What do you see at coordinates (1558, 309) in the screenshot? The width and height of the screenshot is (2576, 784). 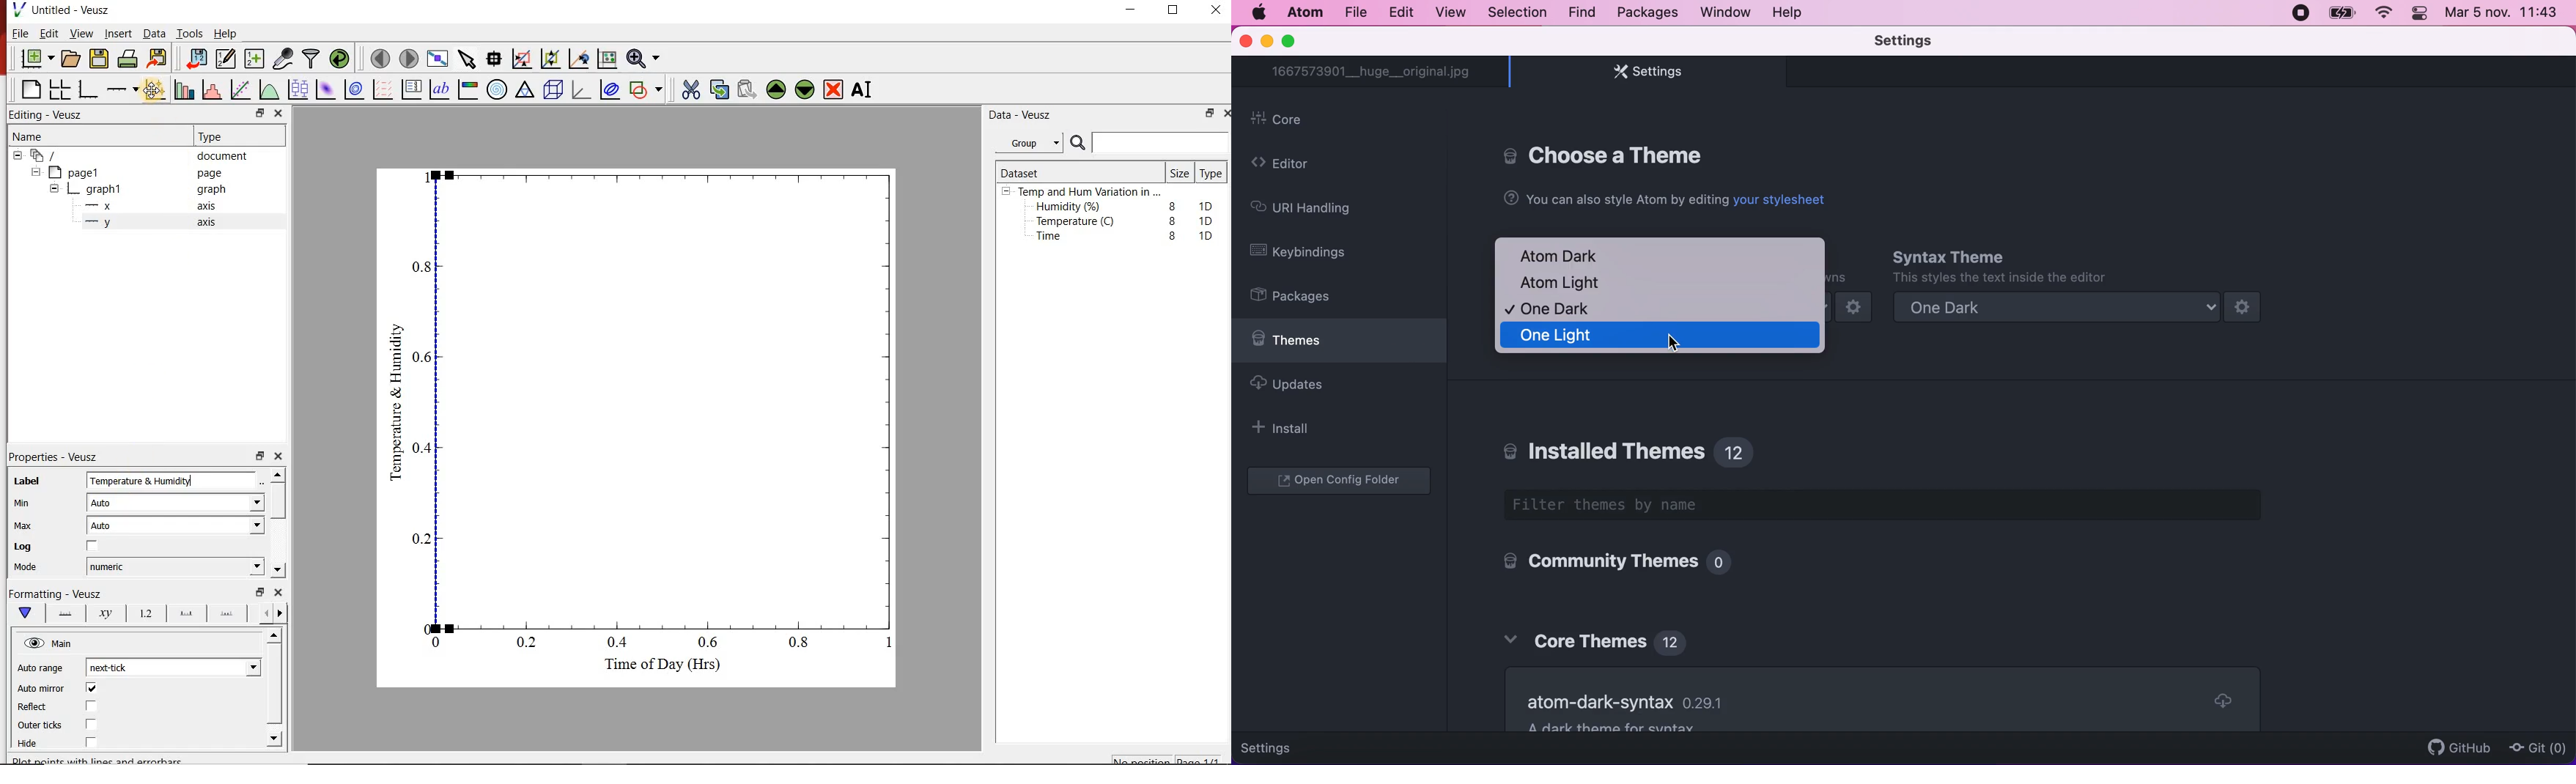 I see `one dark` at bounding box center [1558, 309].